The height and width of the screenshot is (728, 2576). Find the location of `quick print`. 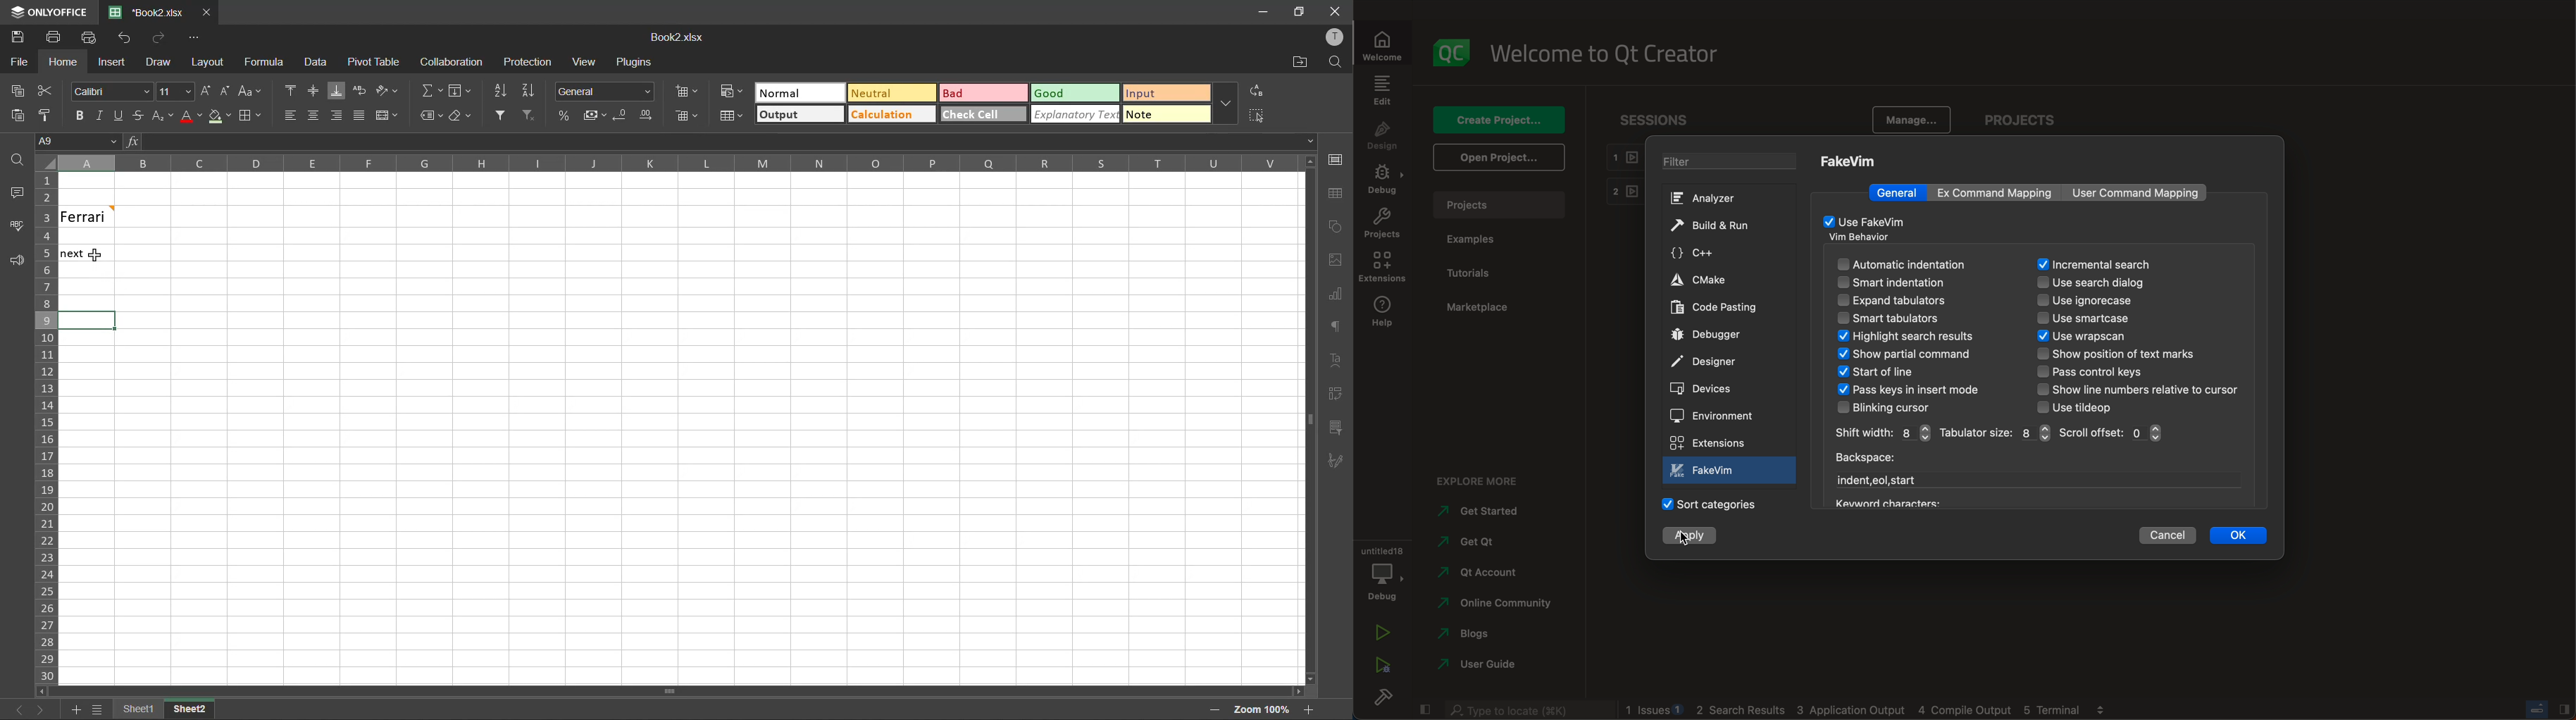

quick print is located at coordinates (87, 37).